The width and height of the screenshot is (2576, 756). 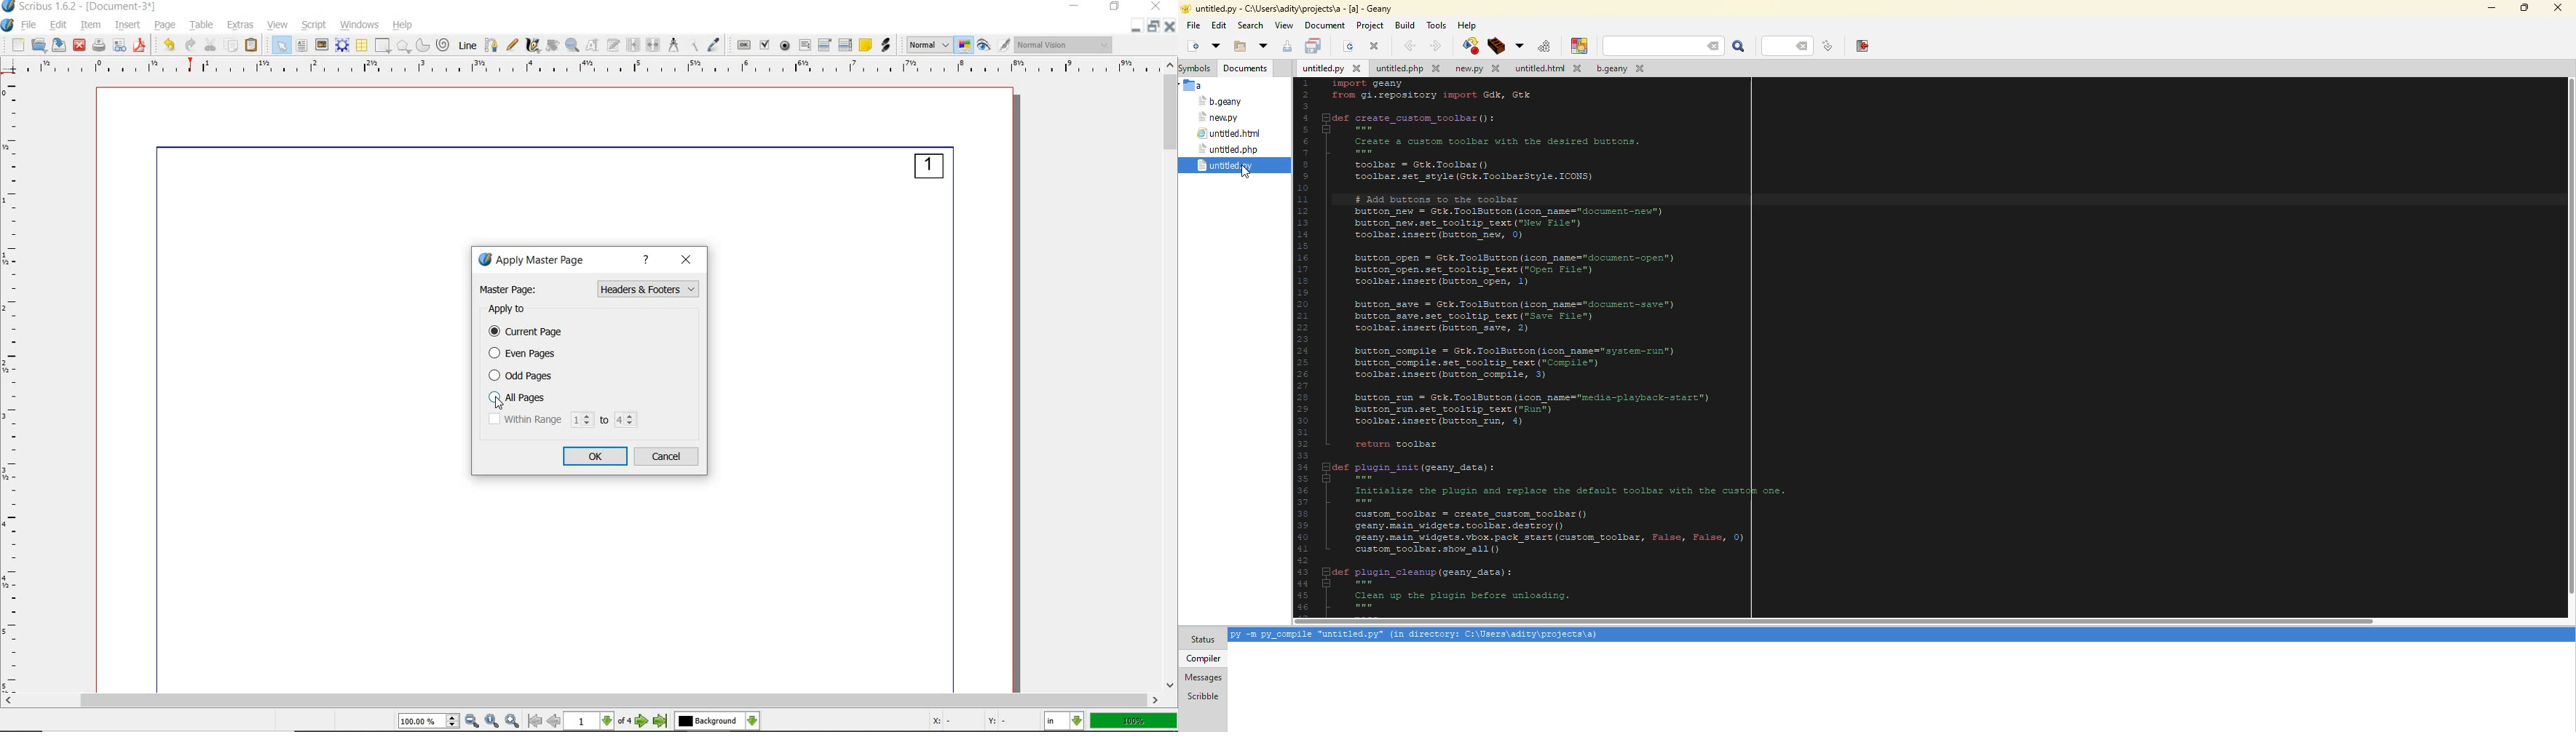 I want to click on scrollbar, so click(x=582, y=700).